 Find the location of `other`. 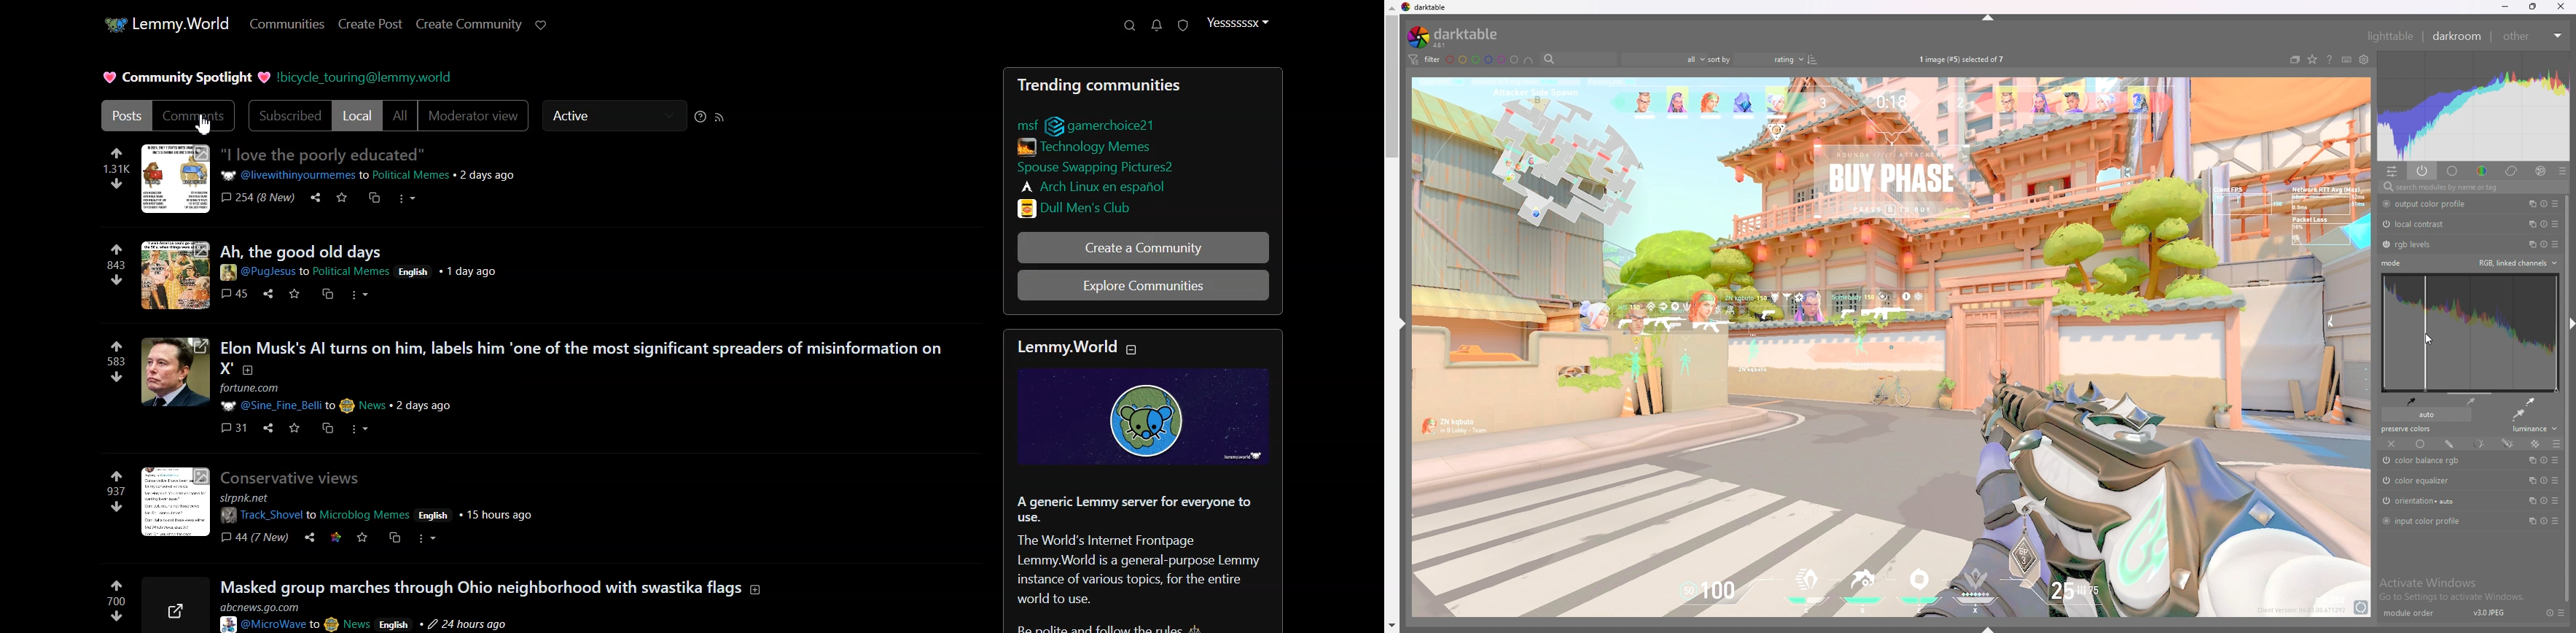

other is located at coordinates (2531, 36).